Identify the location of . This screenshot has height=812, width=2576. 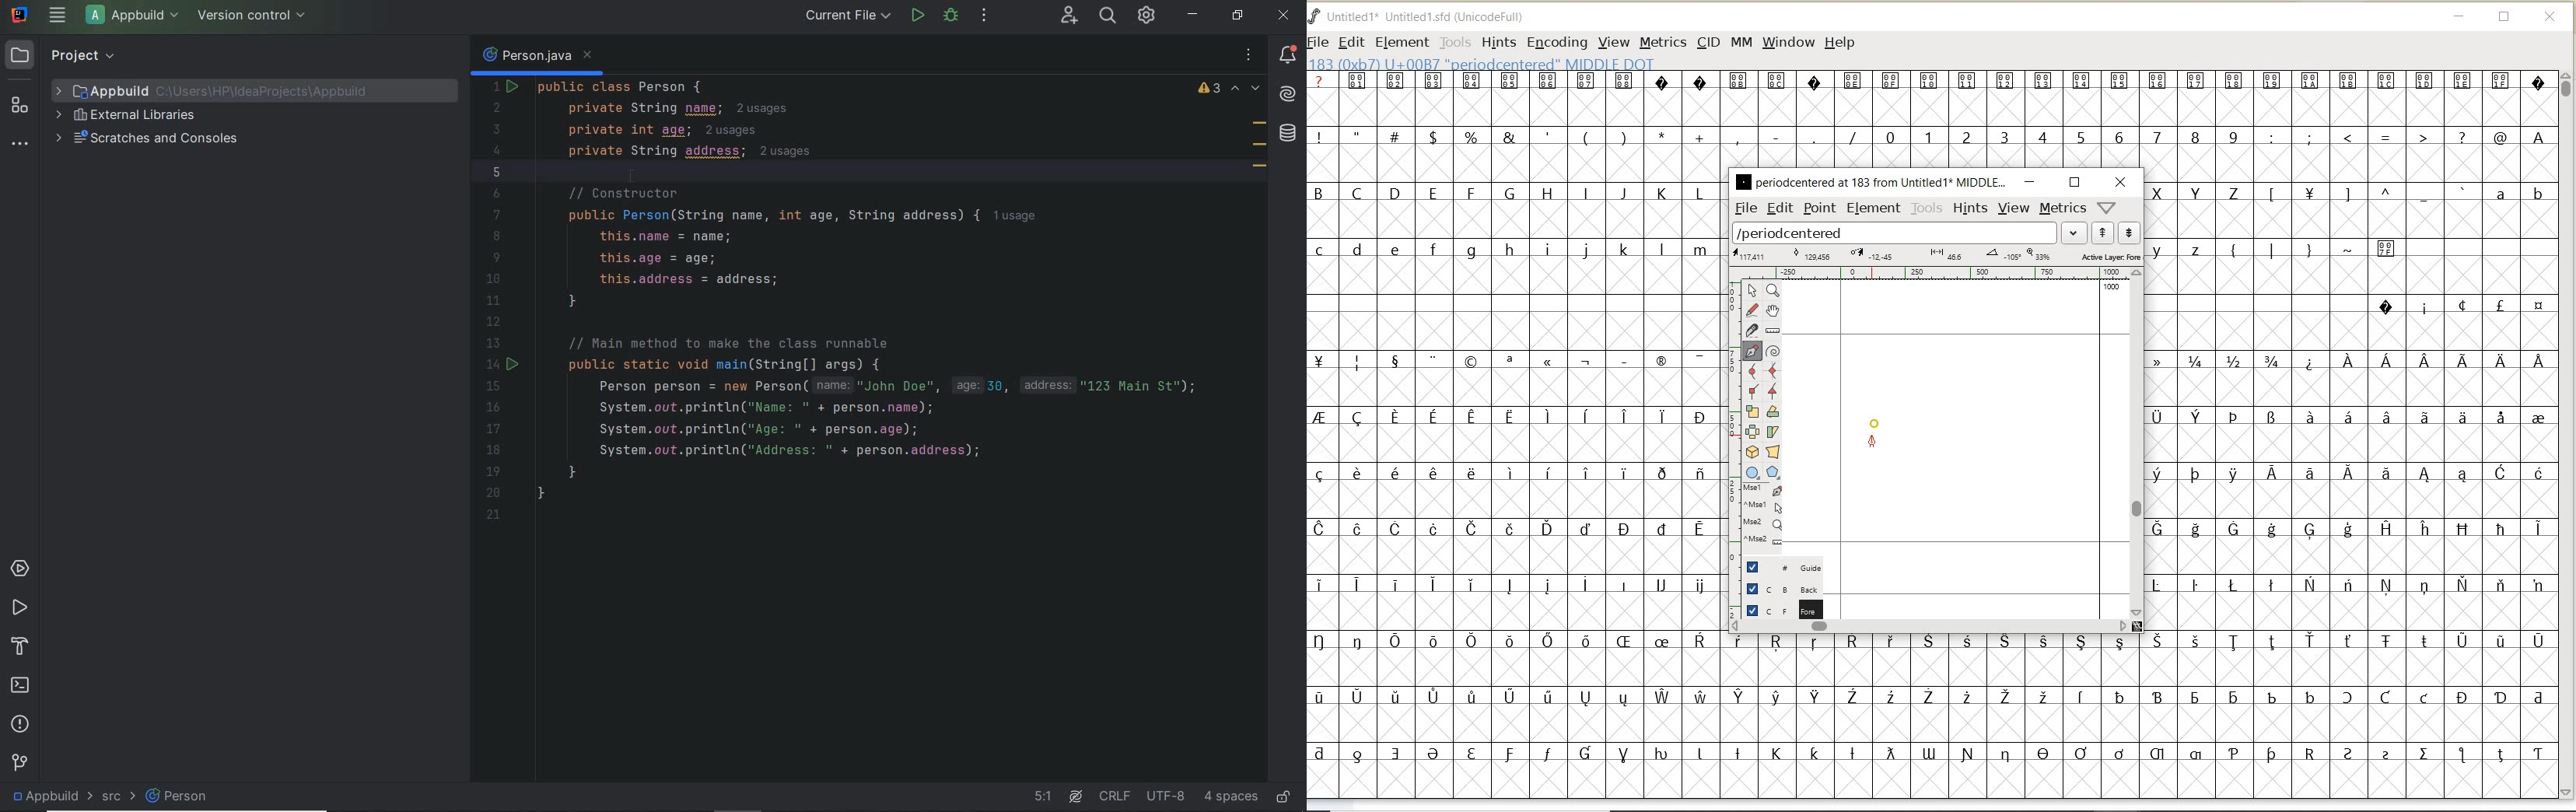
(2364, 195).